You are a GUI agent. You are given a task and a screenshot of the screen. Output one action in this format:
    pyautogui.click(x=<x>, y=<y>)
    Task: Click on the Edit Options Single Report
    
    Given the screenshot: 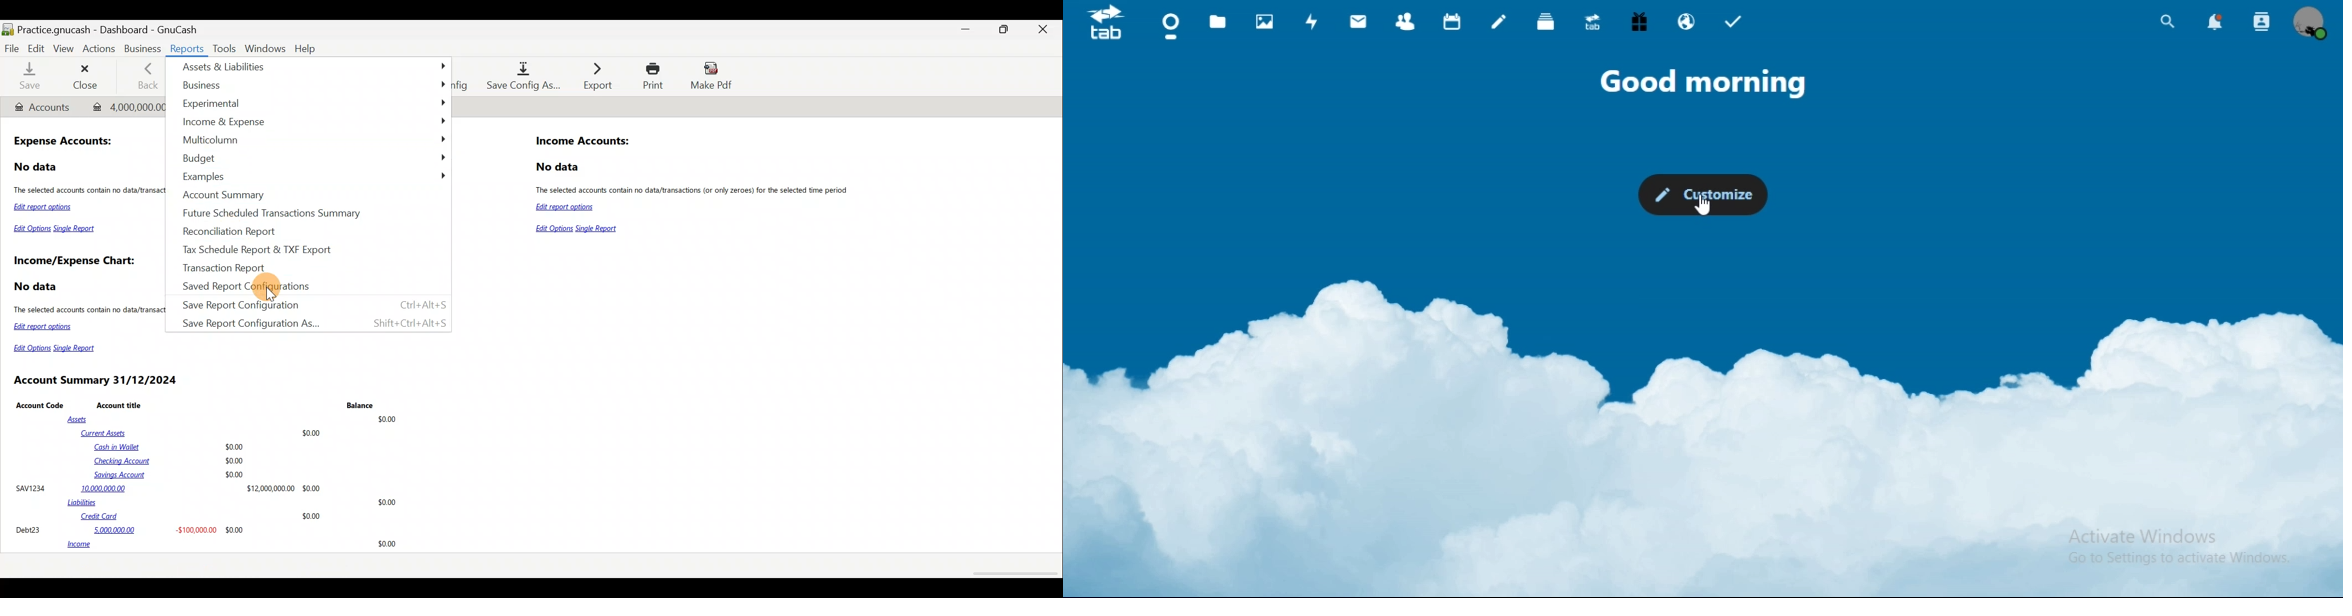 What is the action you would take?
    pyautogui.click(x=59, y=348)
    